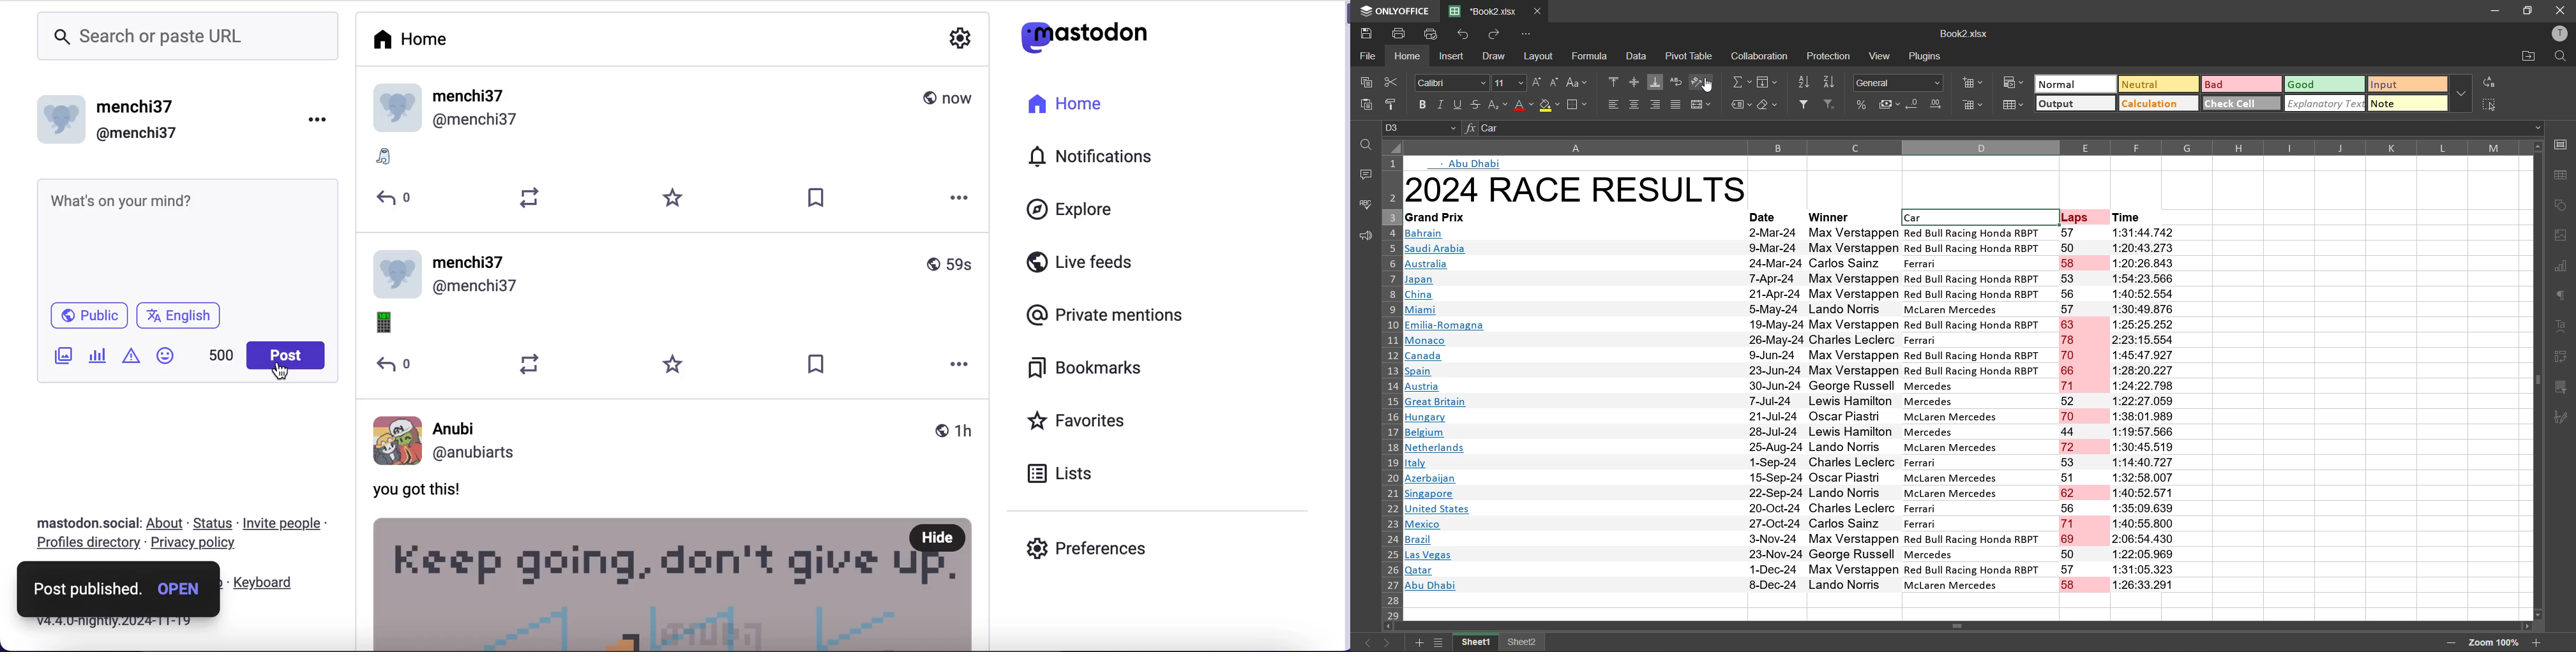 Image resolution: width=2576 pixels, height=672 pixels. Describe the element at coordinates (1772, 107) in the screenshot. I see `clear` at that location.